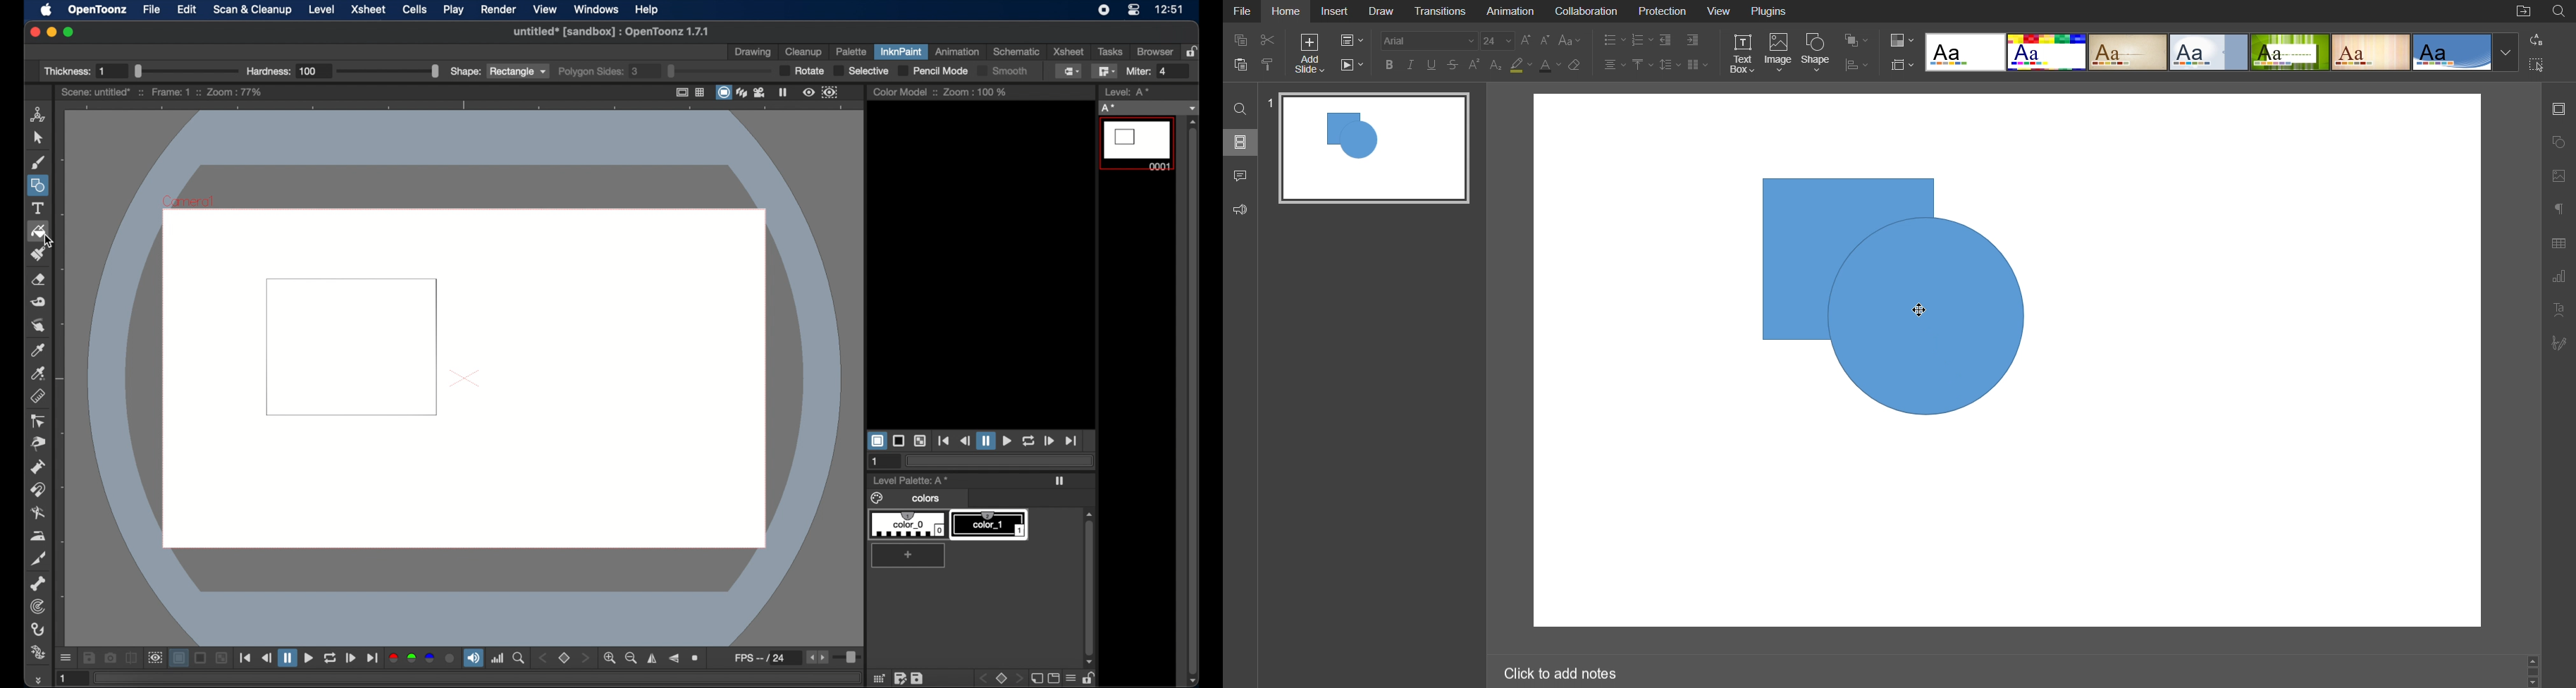 The height and width of the screenshot is (700, 2576). What do you see at coordinates (37, 680) in the screenshot?
I see `more` at bounding box center [37, 680].